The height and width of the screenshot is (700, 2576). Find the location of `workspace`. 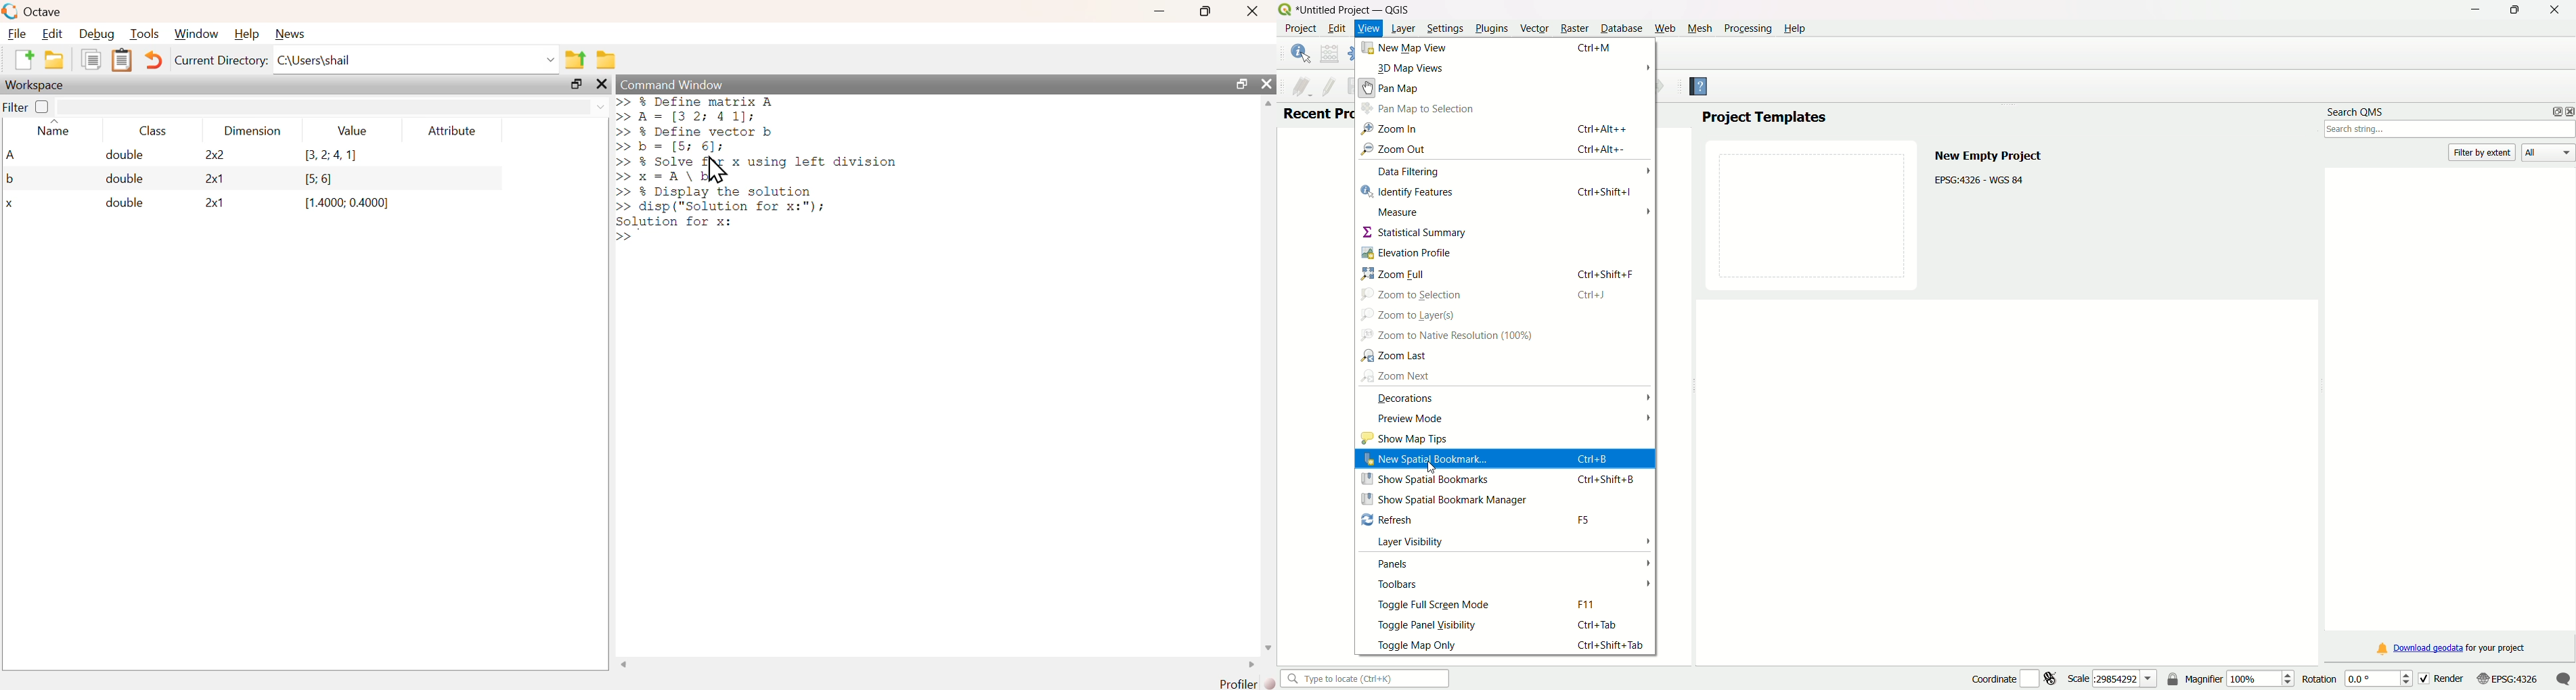

workspace is located at coordinates (37, 85).